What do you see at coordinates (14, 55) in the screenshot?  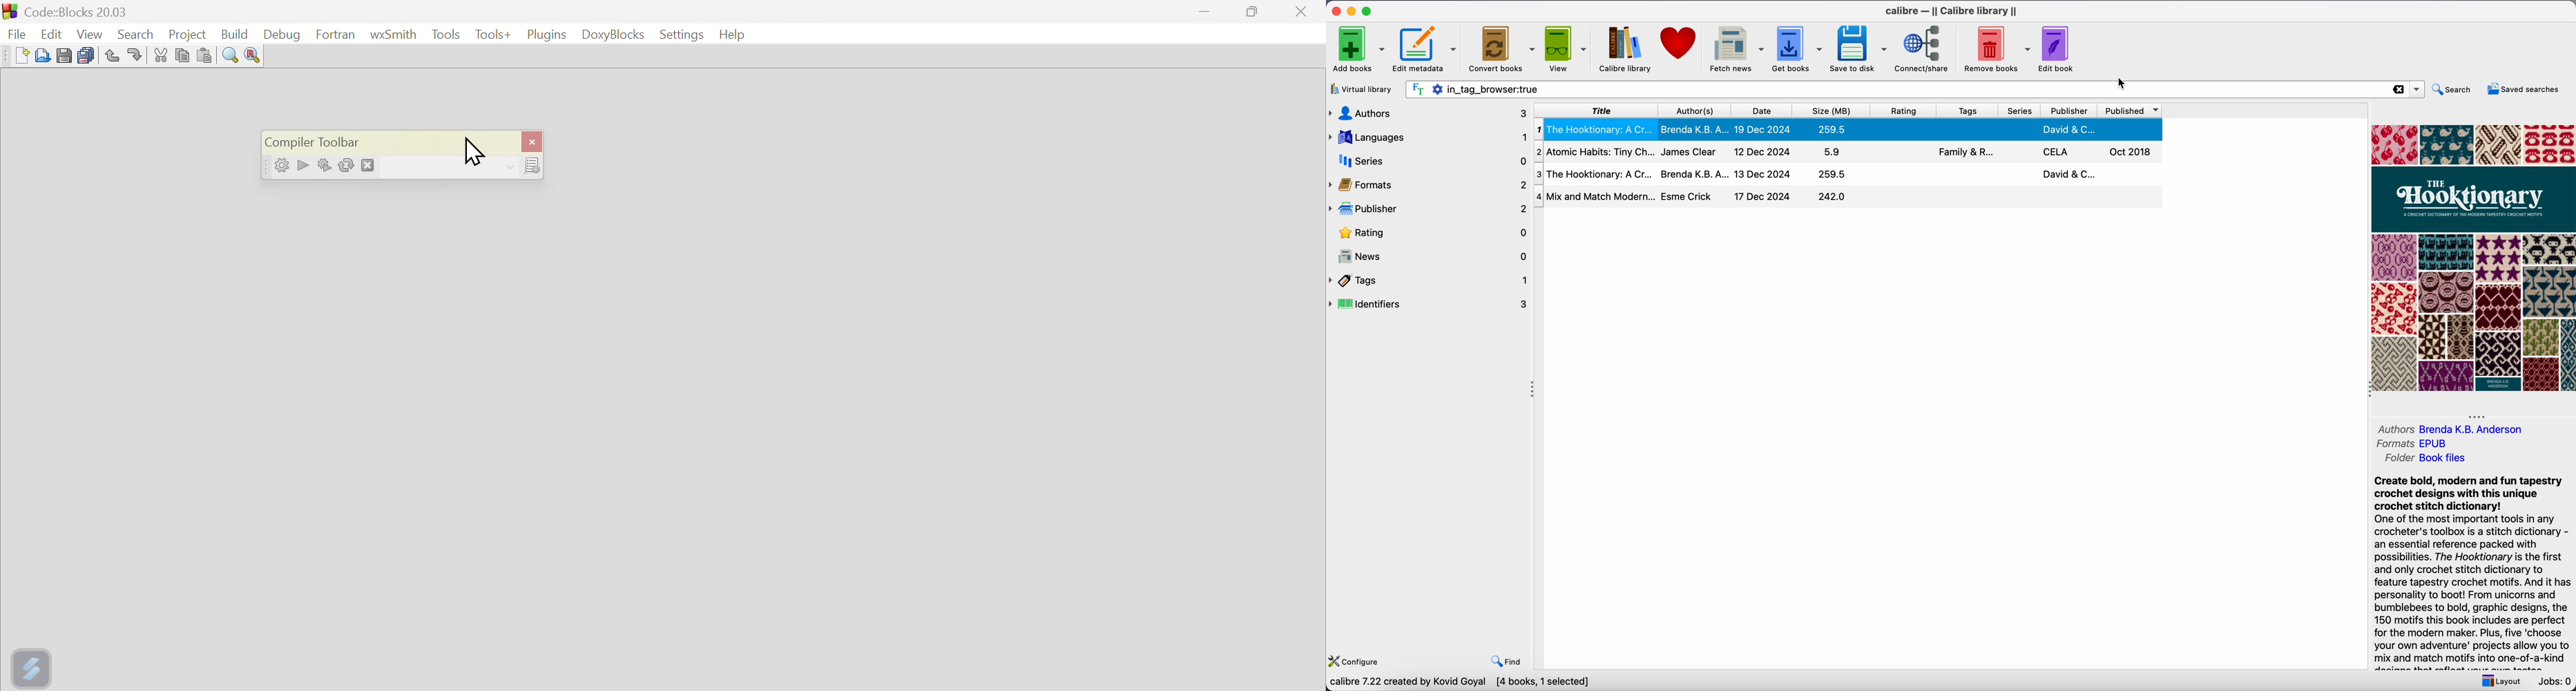 I see `new` at bounding box center [14, 55].